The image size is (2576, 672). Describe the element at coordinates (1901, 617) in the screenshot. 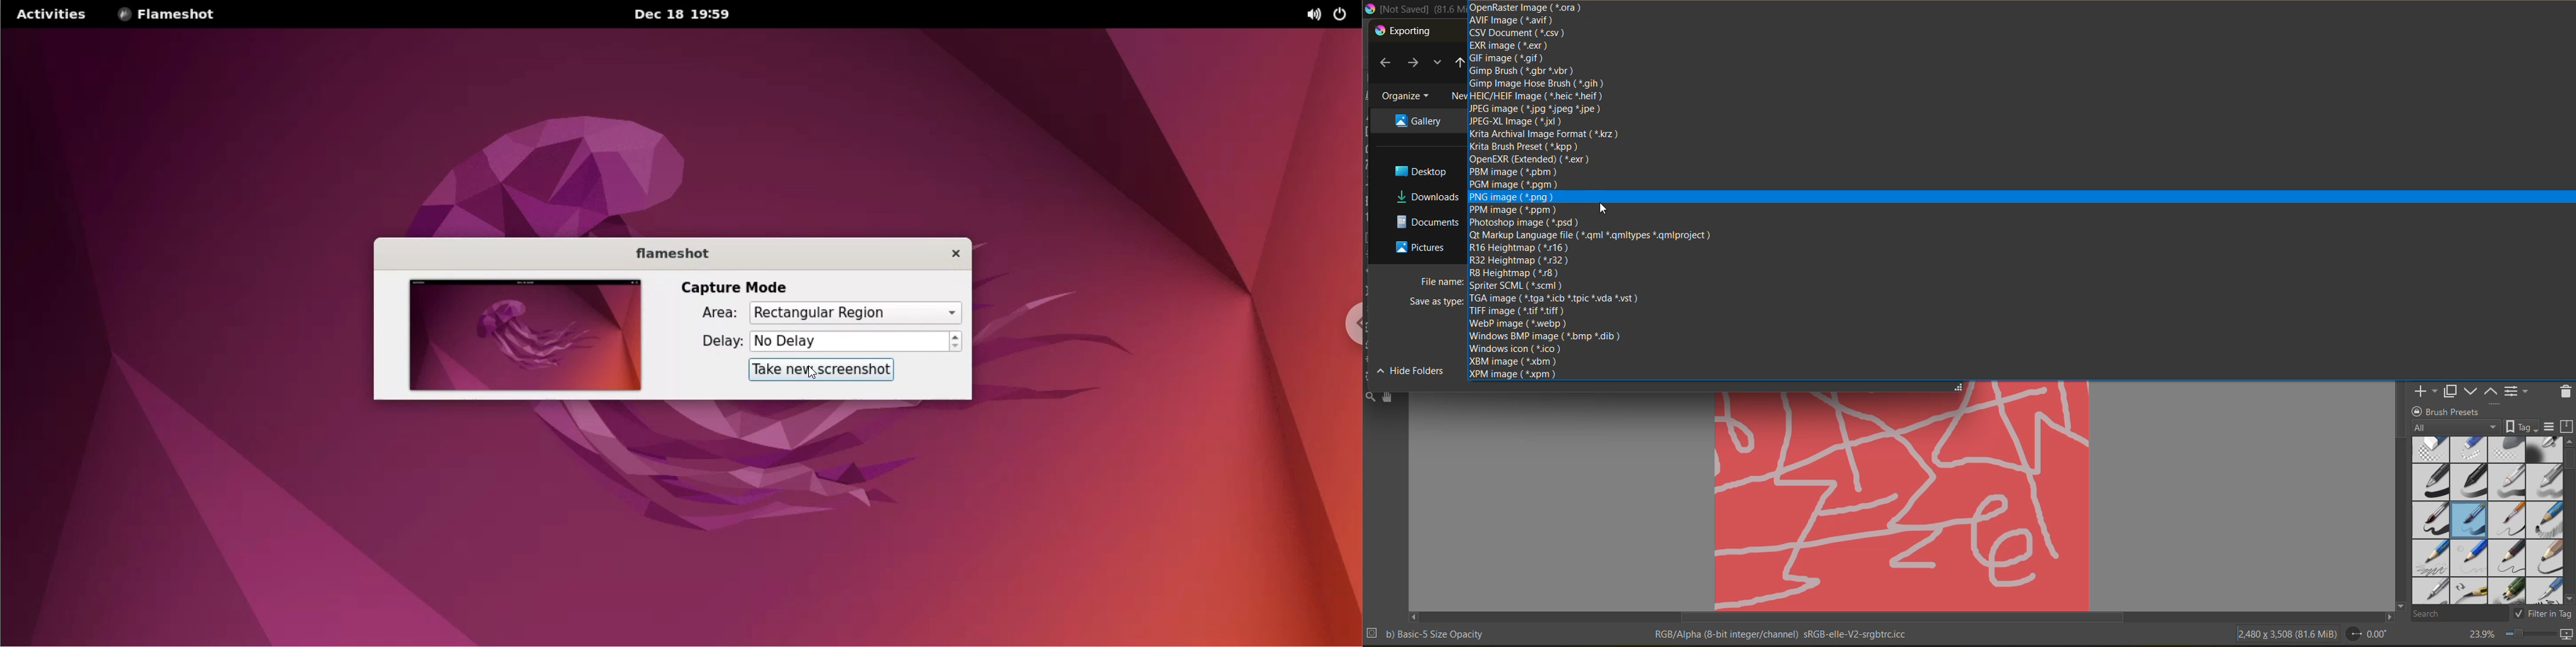

I see `horizontal scroll bar` at that location.